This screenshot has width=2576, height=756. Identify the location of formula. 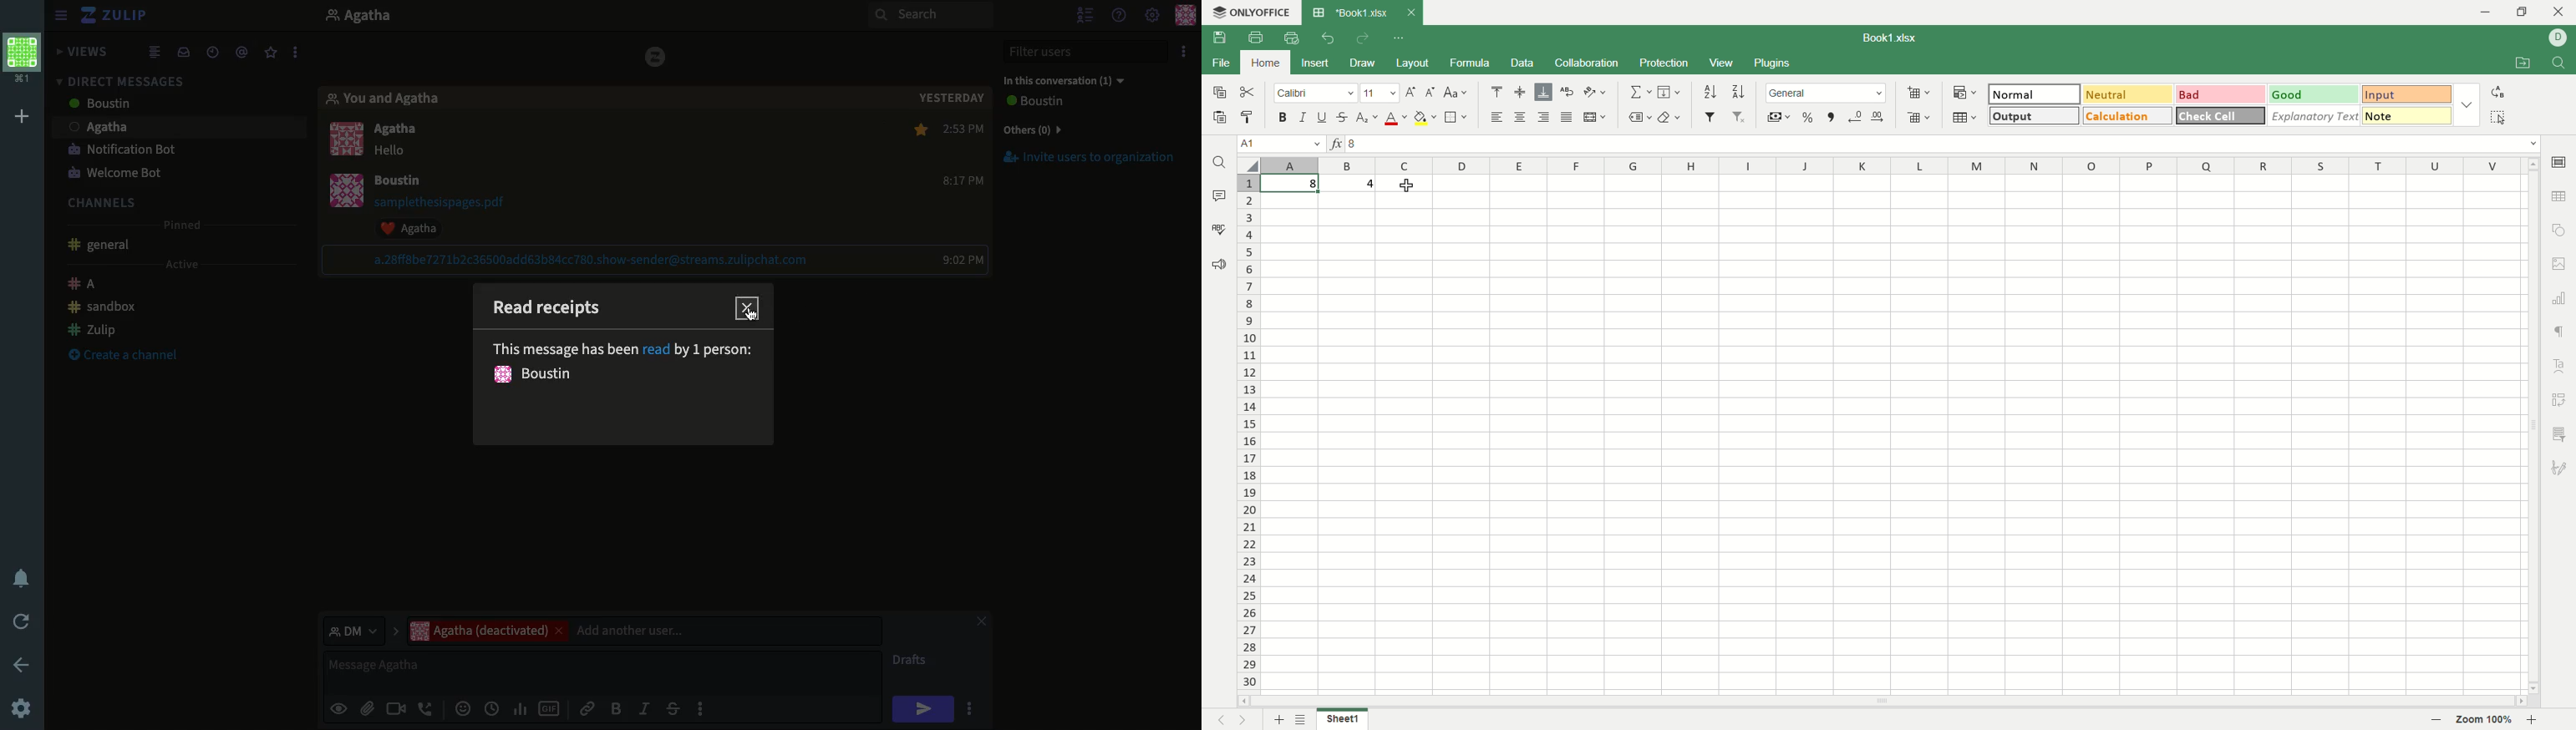
(1471, 63).